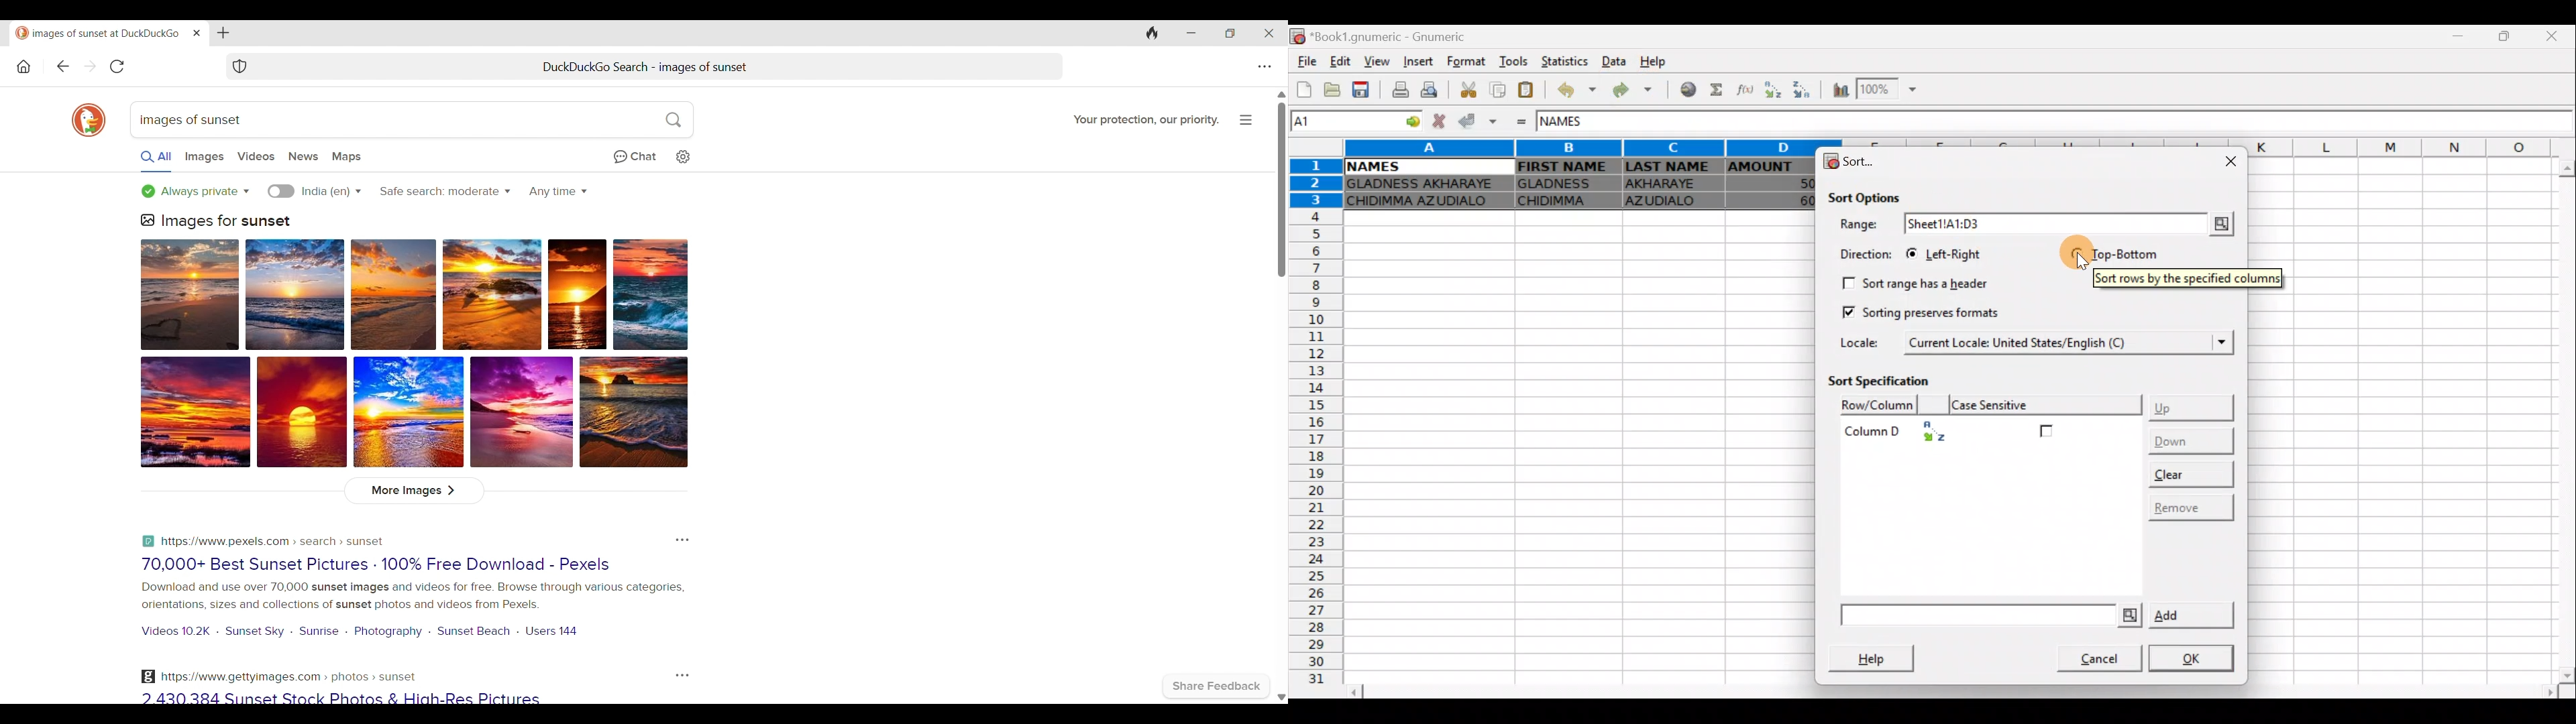  What do you see at coordinates (156, 160) in the screenshot?
I see `All search results/Selected search` at bounding box center [156, 160].